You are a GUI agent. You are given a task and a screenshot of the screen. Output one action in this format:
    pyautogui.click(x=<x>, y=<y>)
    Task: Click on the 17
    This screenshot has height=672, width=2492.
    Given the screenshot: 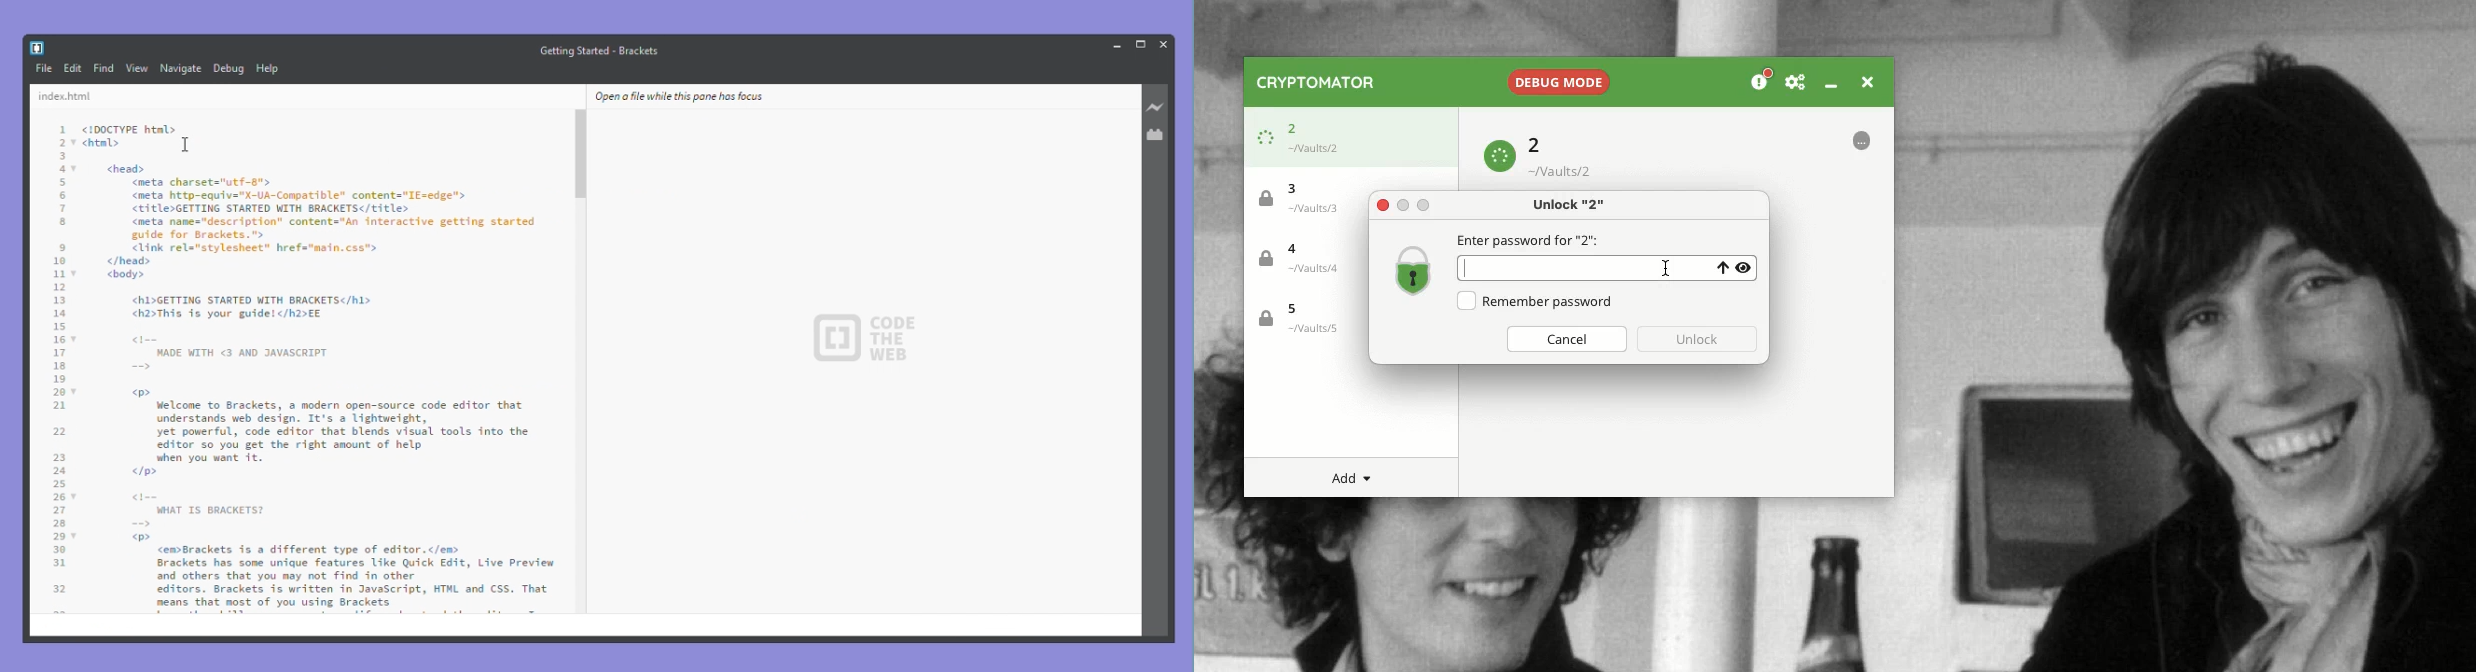 What is the action you would take?
    pyautogui.click(x=59, y=354)
    